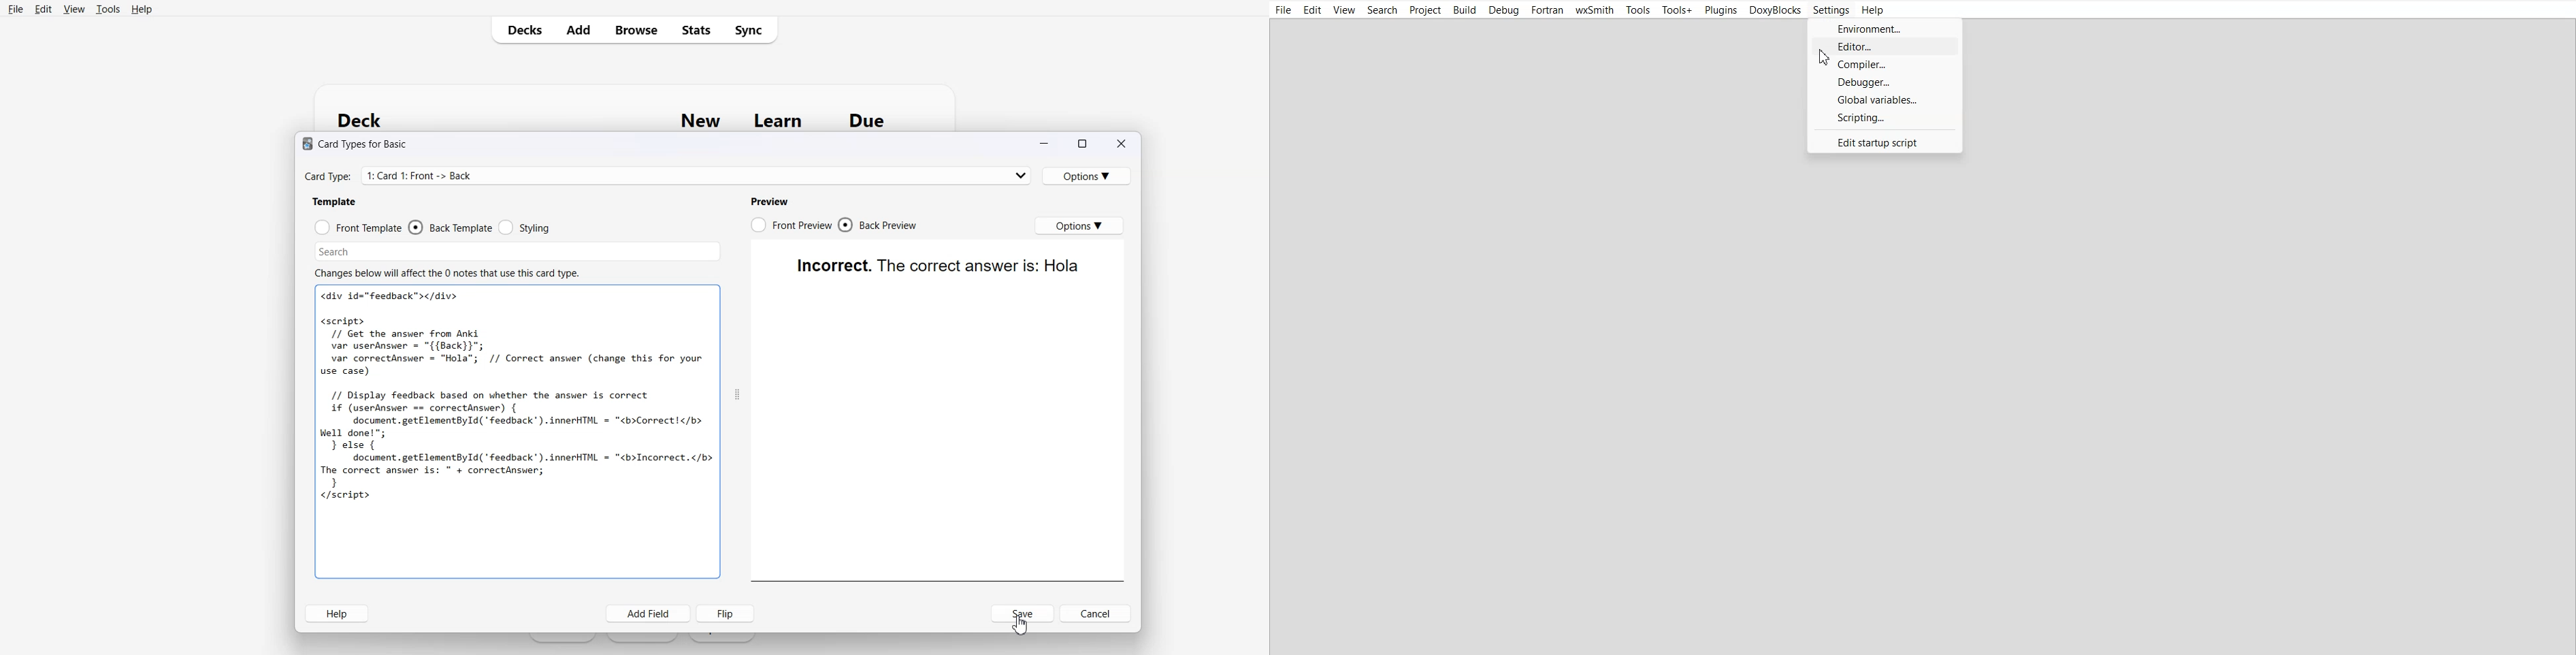 The height and width of the screenshot is (672, 2576). Describe the element at coordinates (334, 203) in the screenshot. I see `Template` at that location.